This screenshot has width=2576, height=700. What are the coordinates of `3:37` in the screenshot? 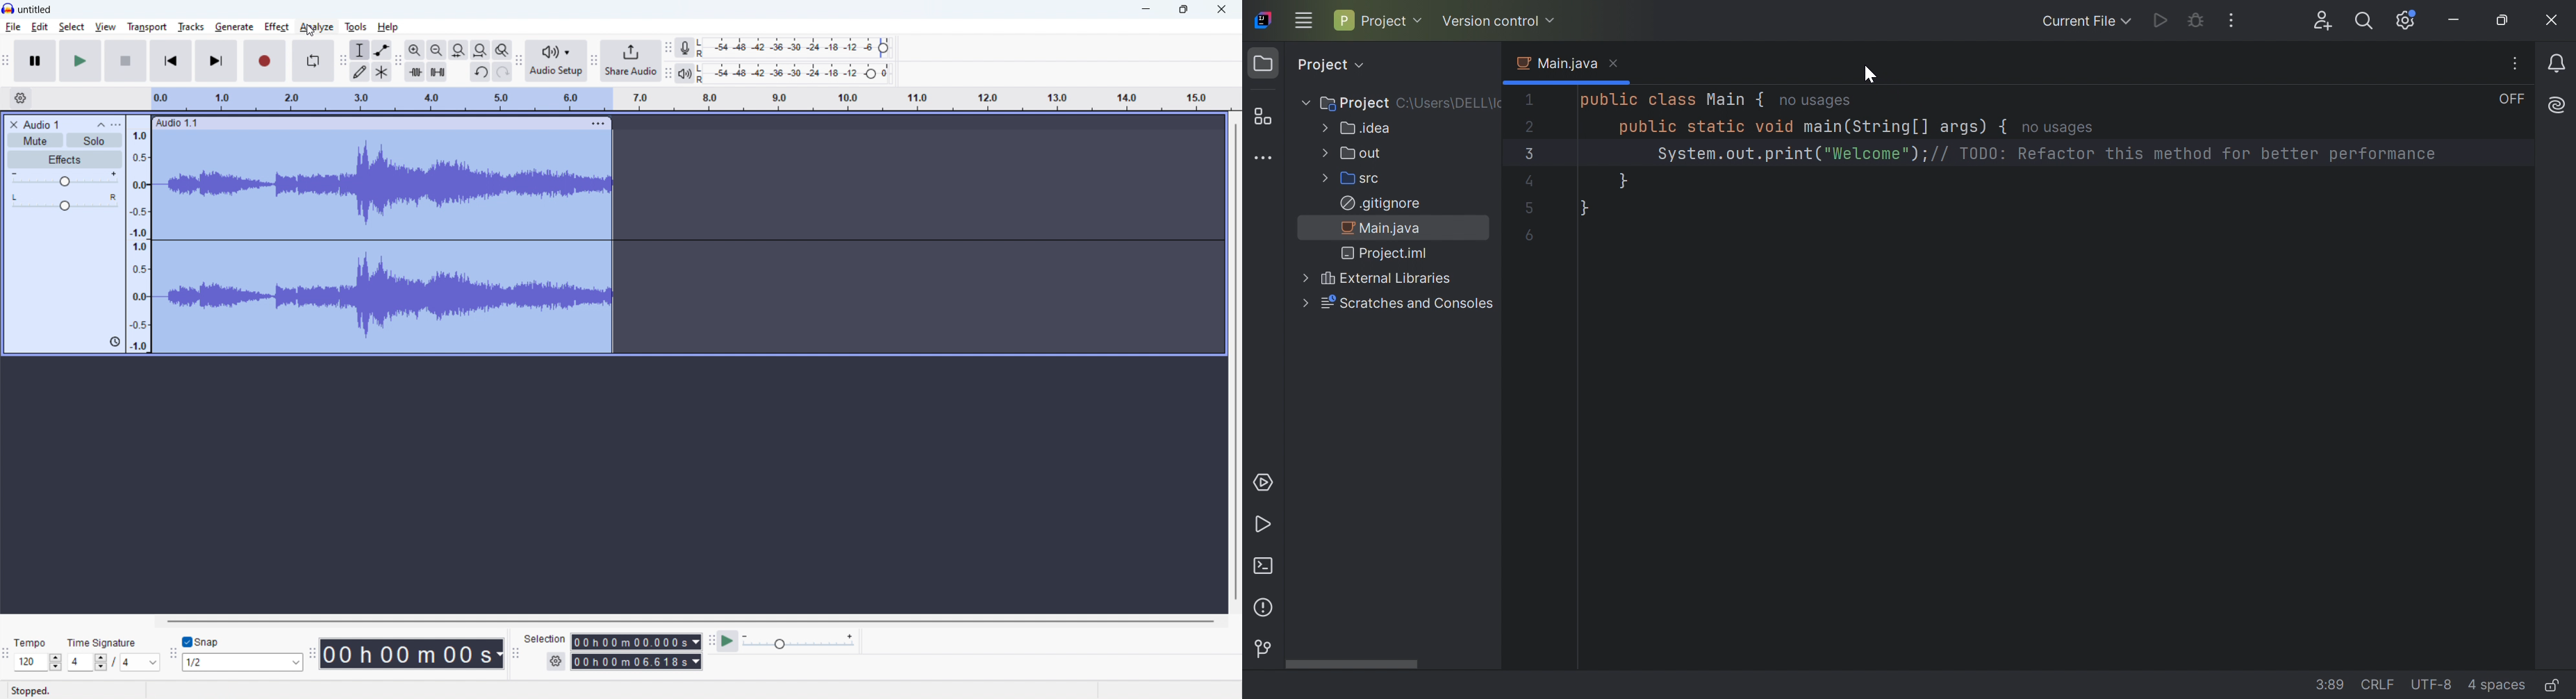 It's located at (2331, 684).